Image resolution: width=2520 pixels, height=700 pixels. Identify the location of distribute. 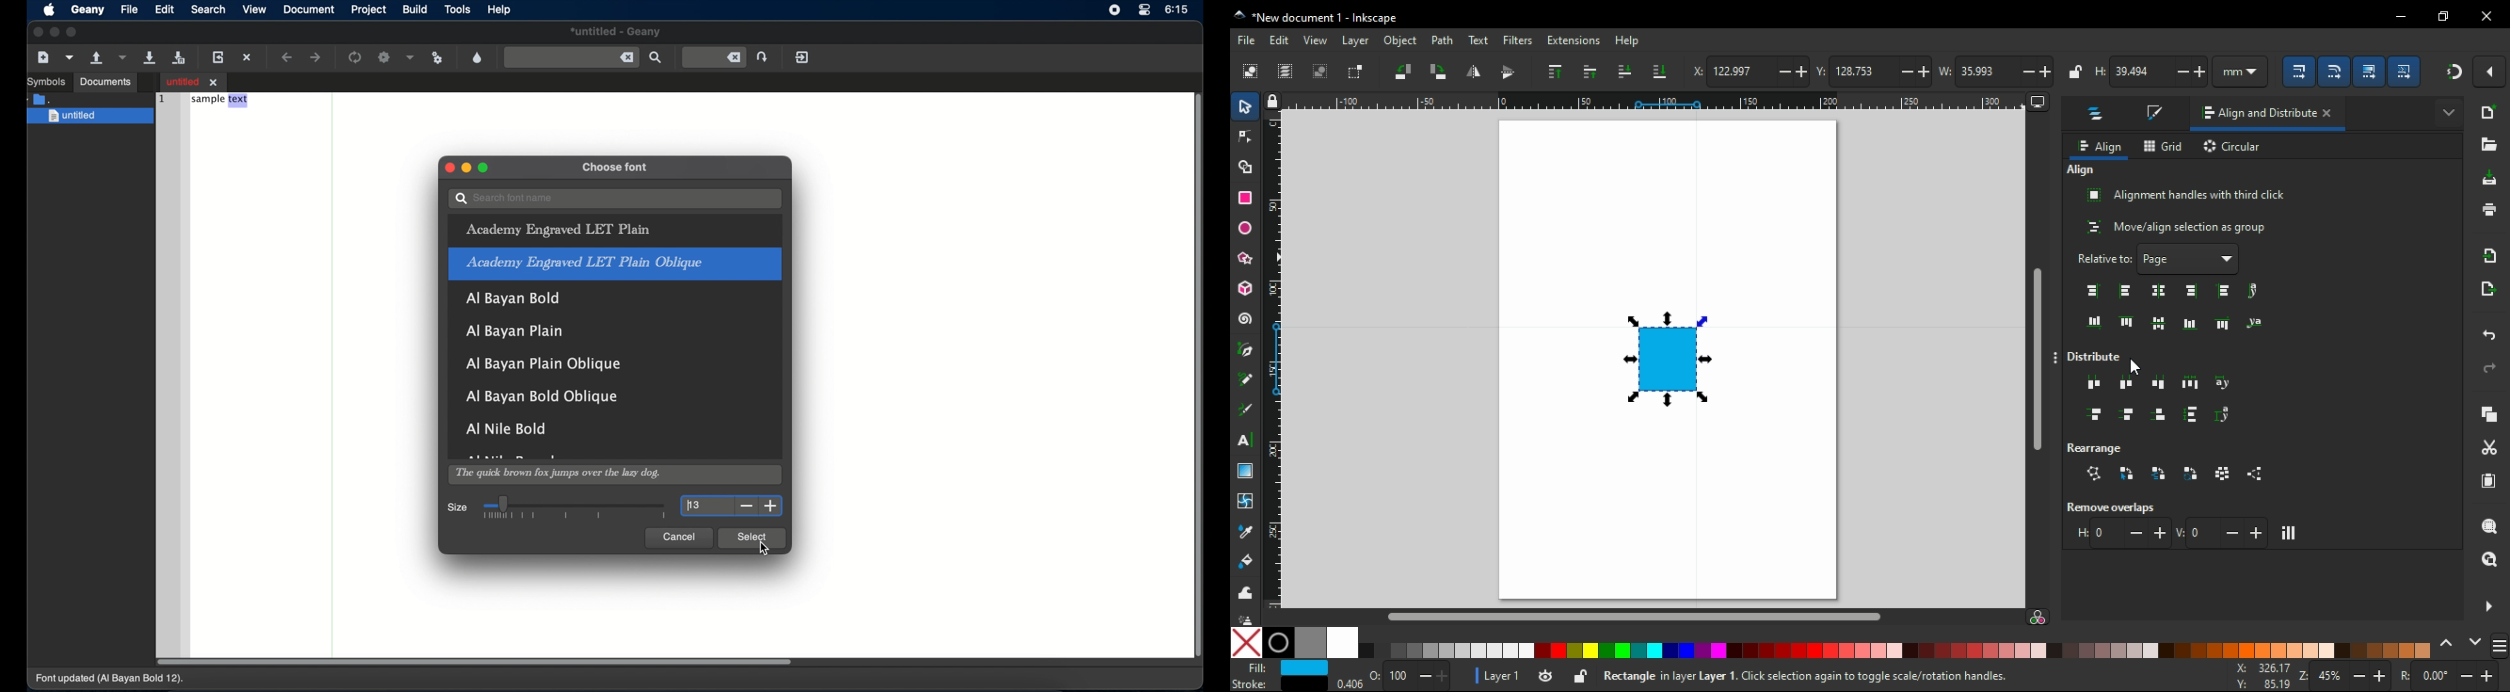
(2100, 357).